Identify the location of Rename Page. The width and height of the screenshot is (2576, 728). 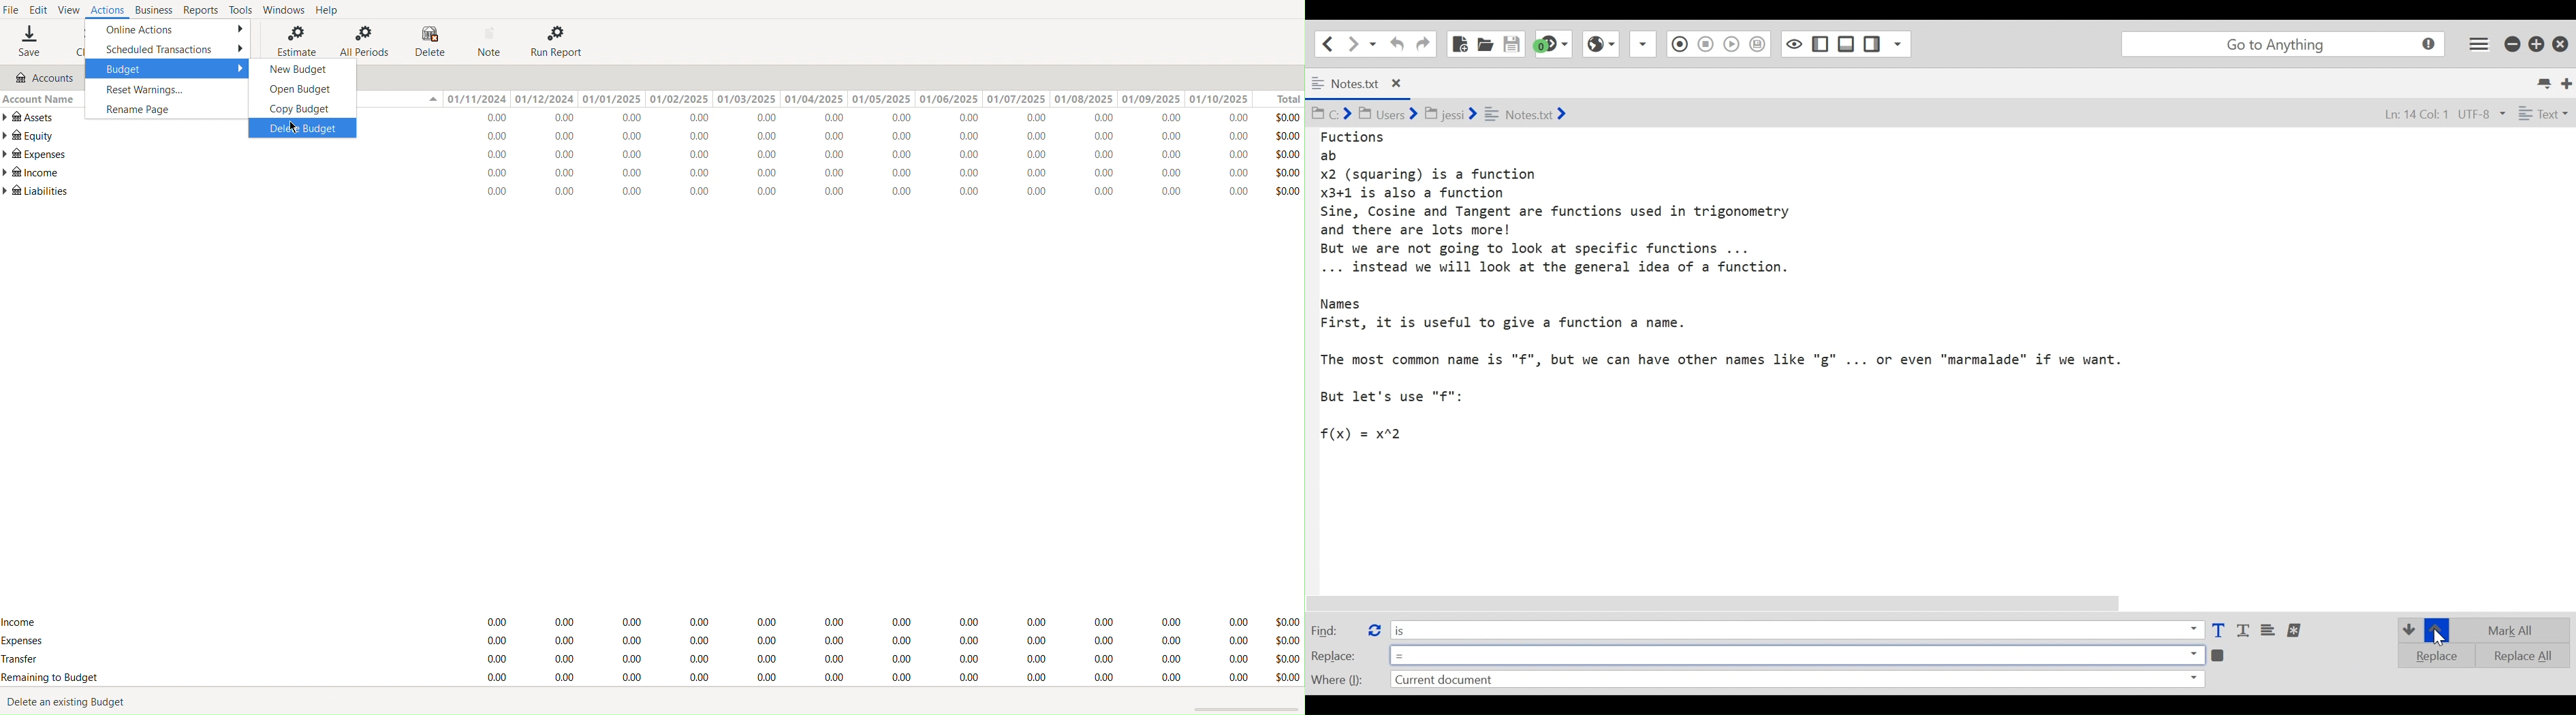
(169, 111).